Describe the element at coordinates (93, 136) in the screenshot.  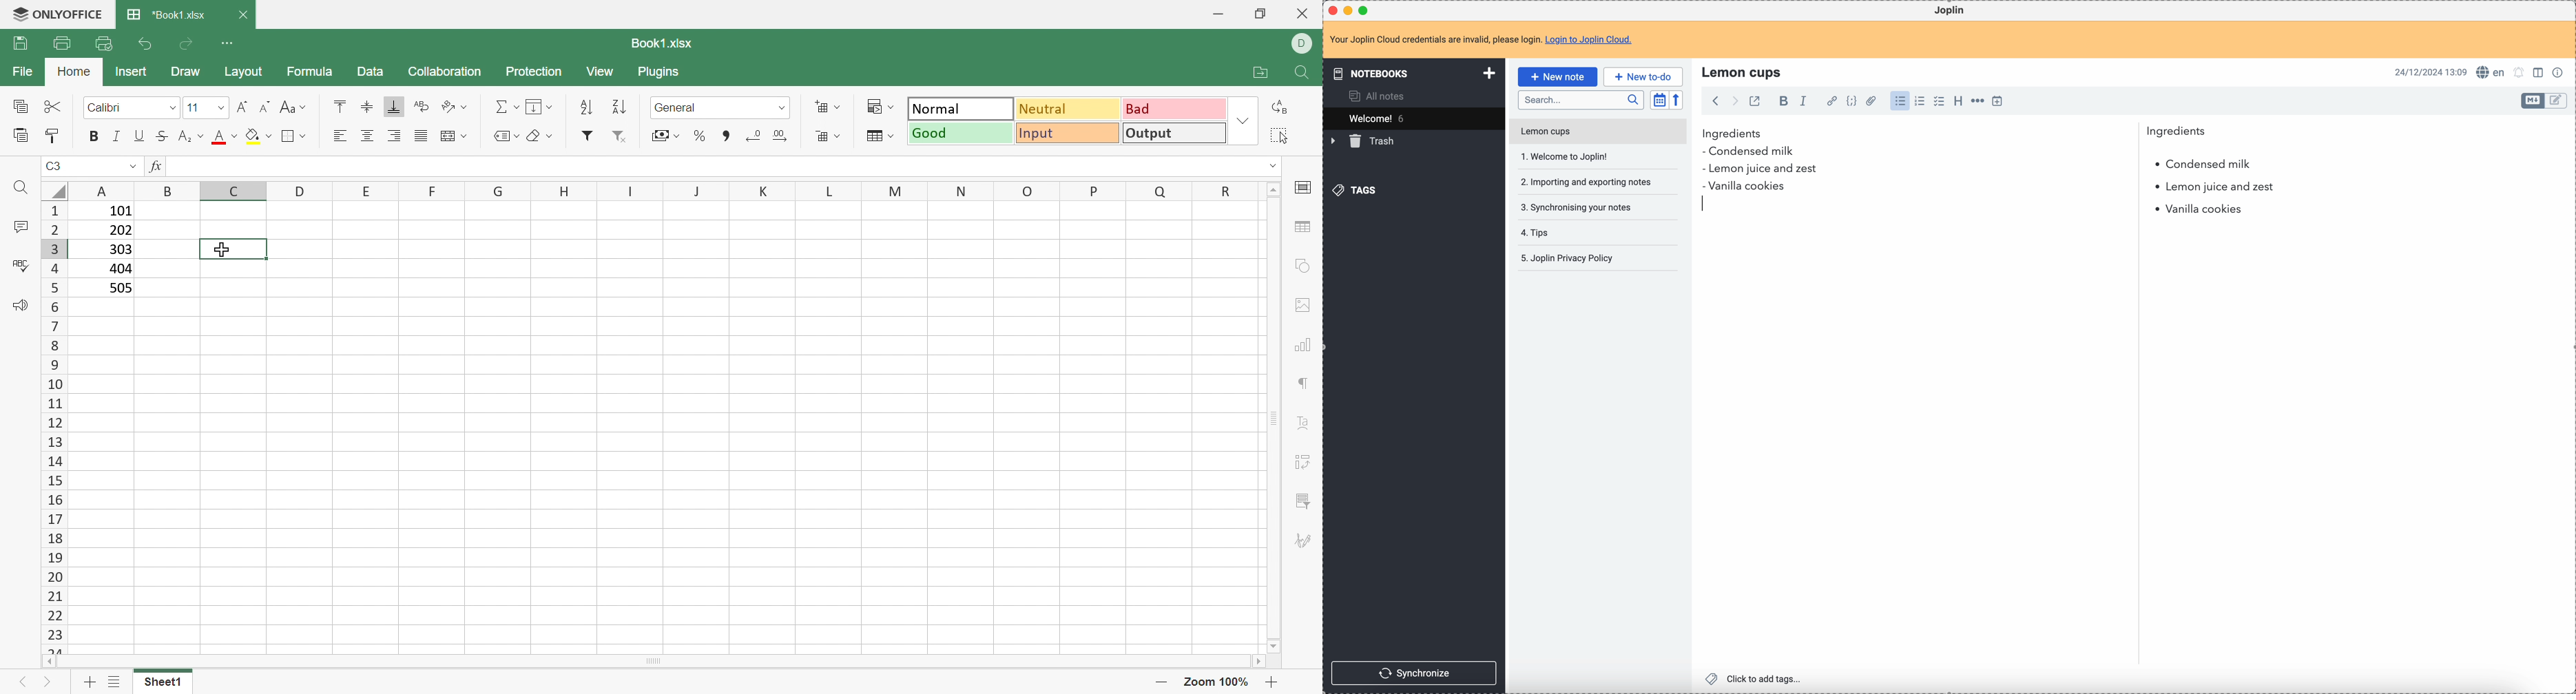
I see `Bold` at that location.